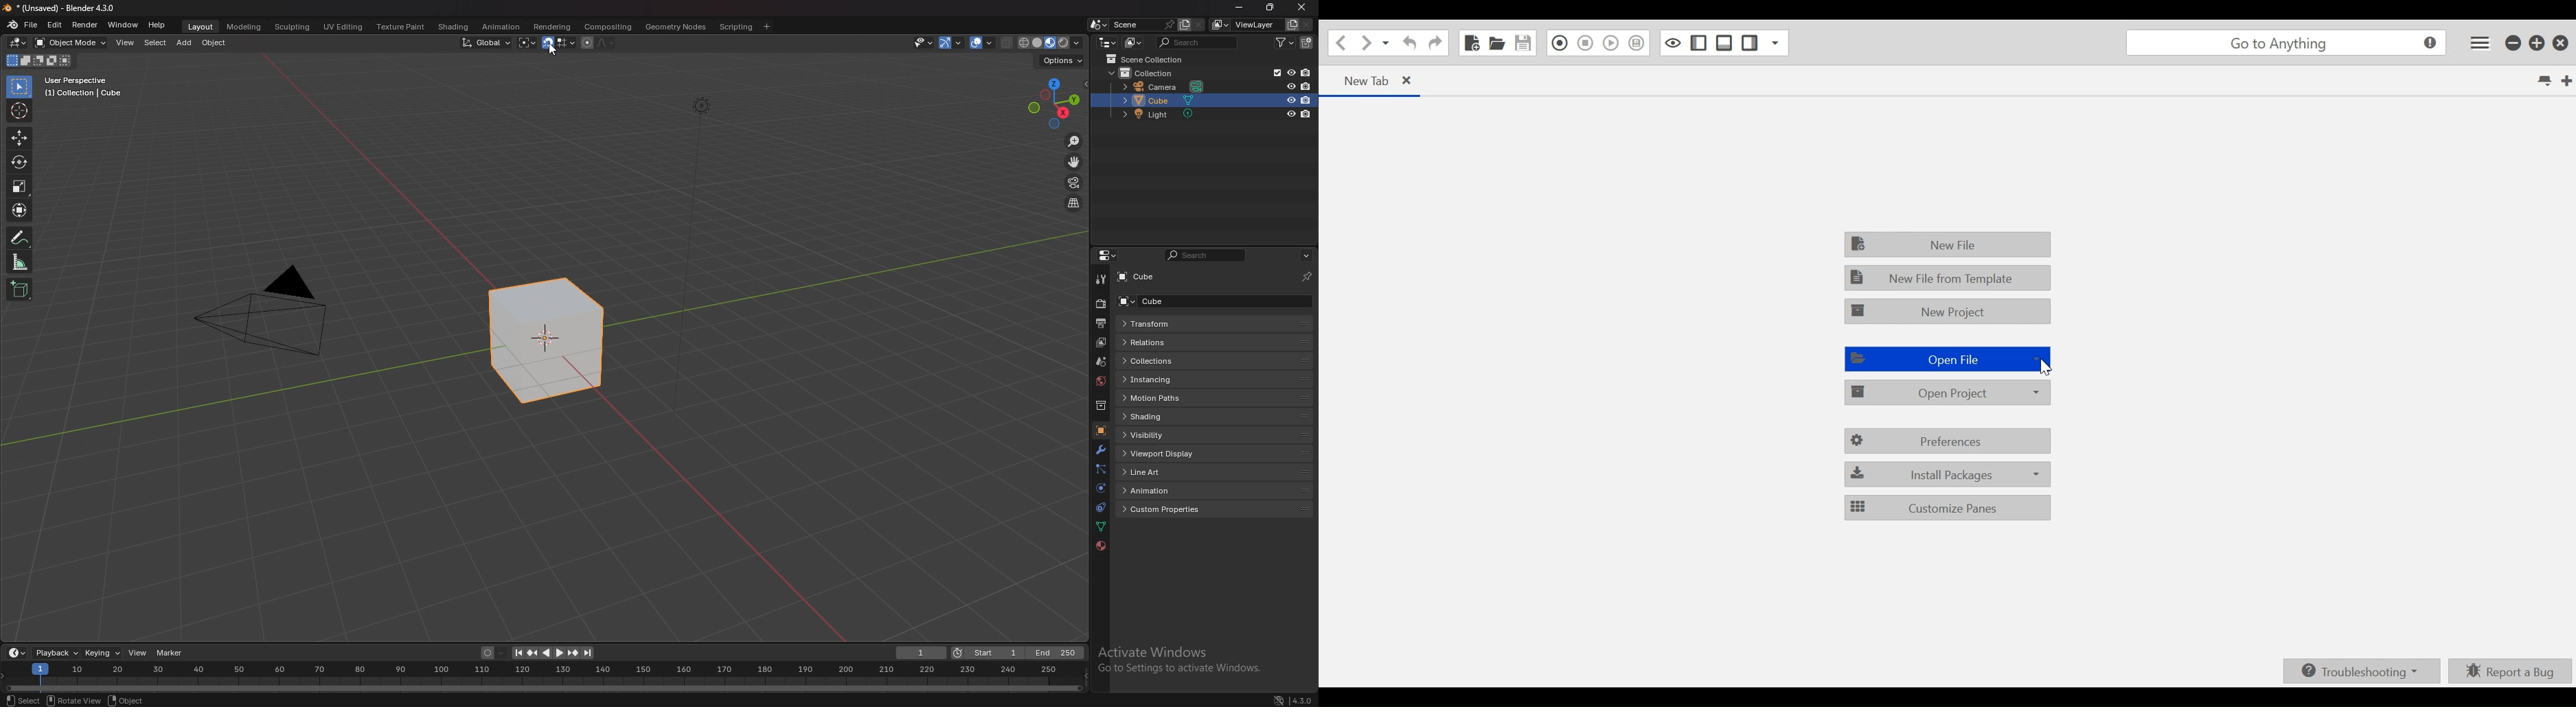  I want to click on select, so click(155, 43).